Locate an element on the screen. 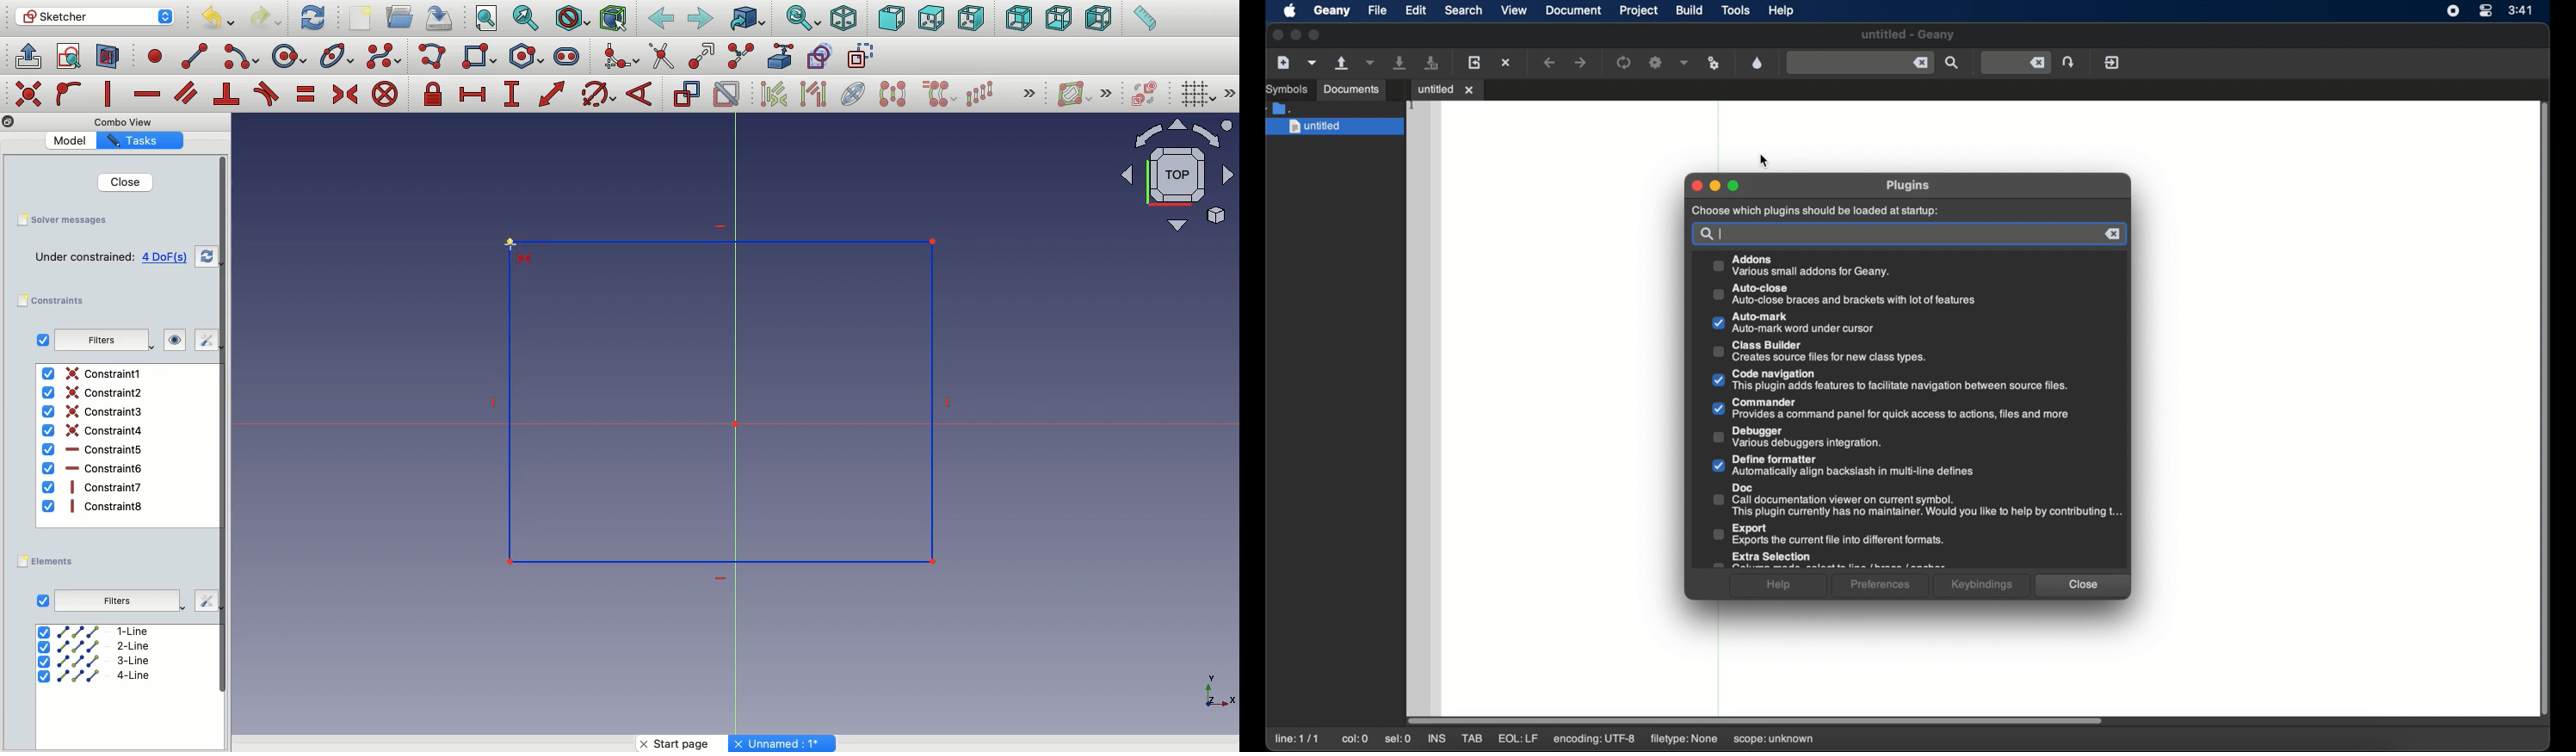 Image resolution: width=2576 pixels, height=756 pixels. 4-line is located at coordinates (95, 675).